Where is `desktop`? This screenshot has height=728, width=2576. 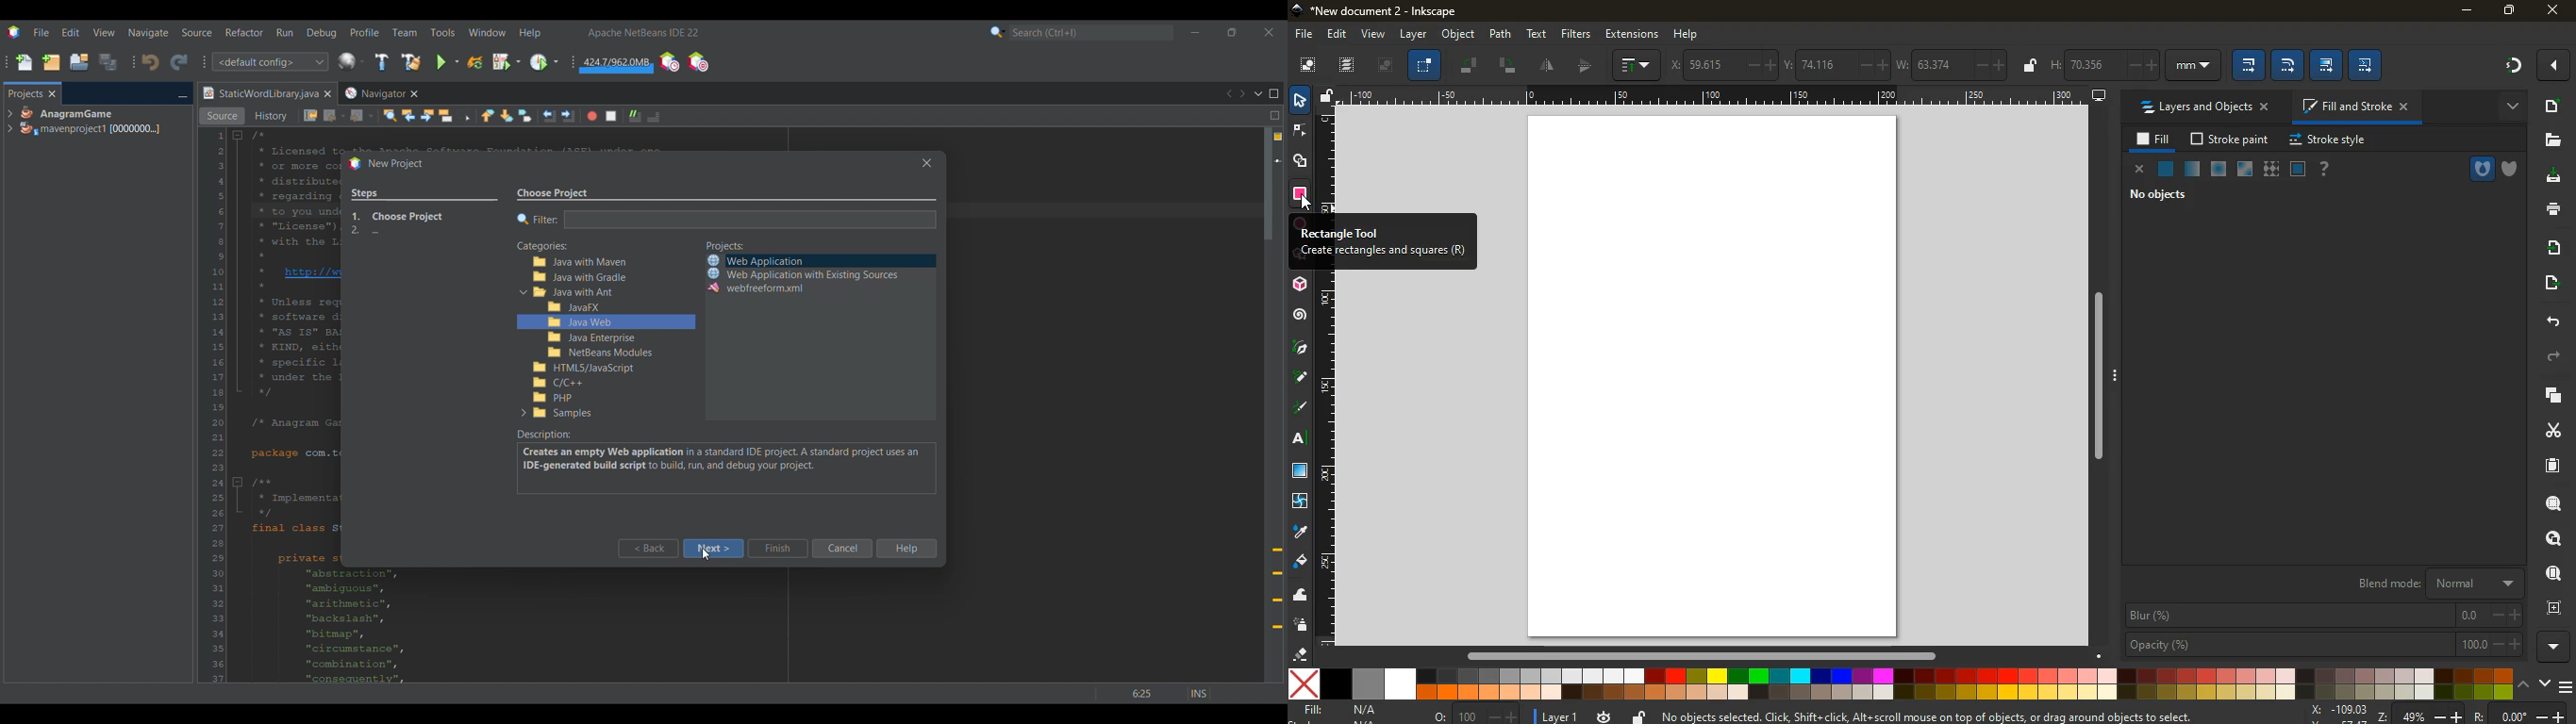 desktop is located at coordinates (2099, 95).